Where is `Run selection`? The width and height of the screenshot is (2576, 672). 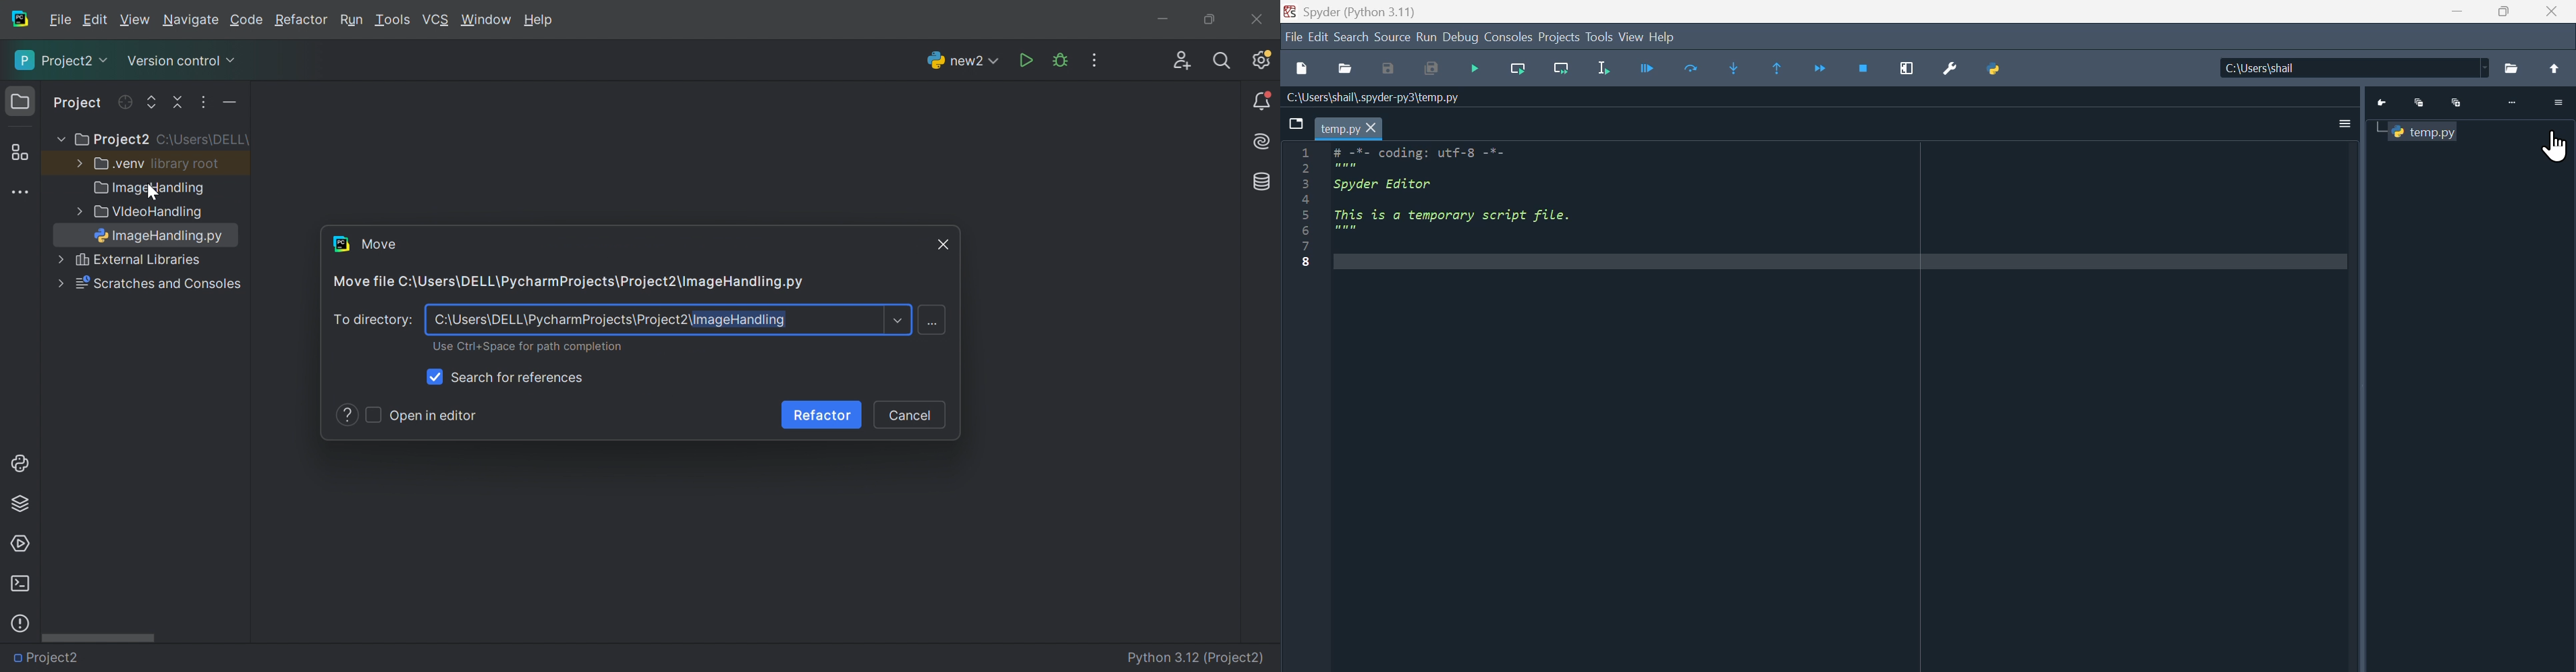
Run selection is located at coordinates (1606, 68).